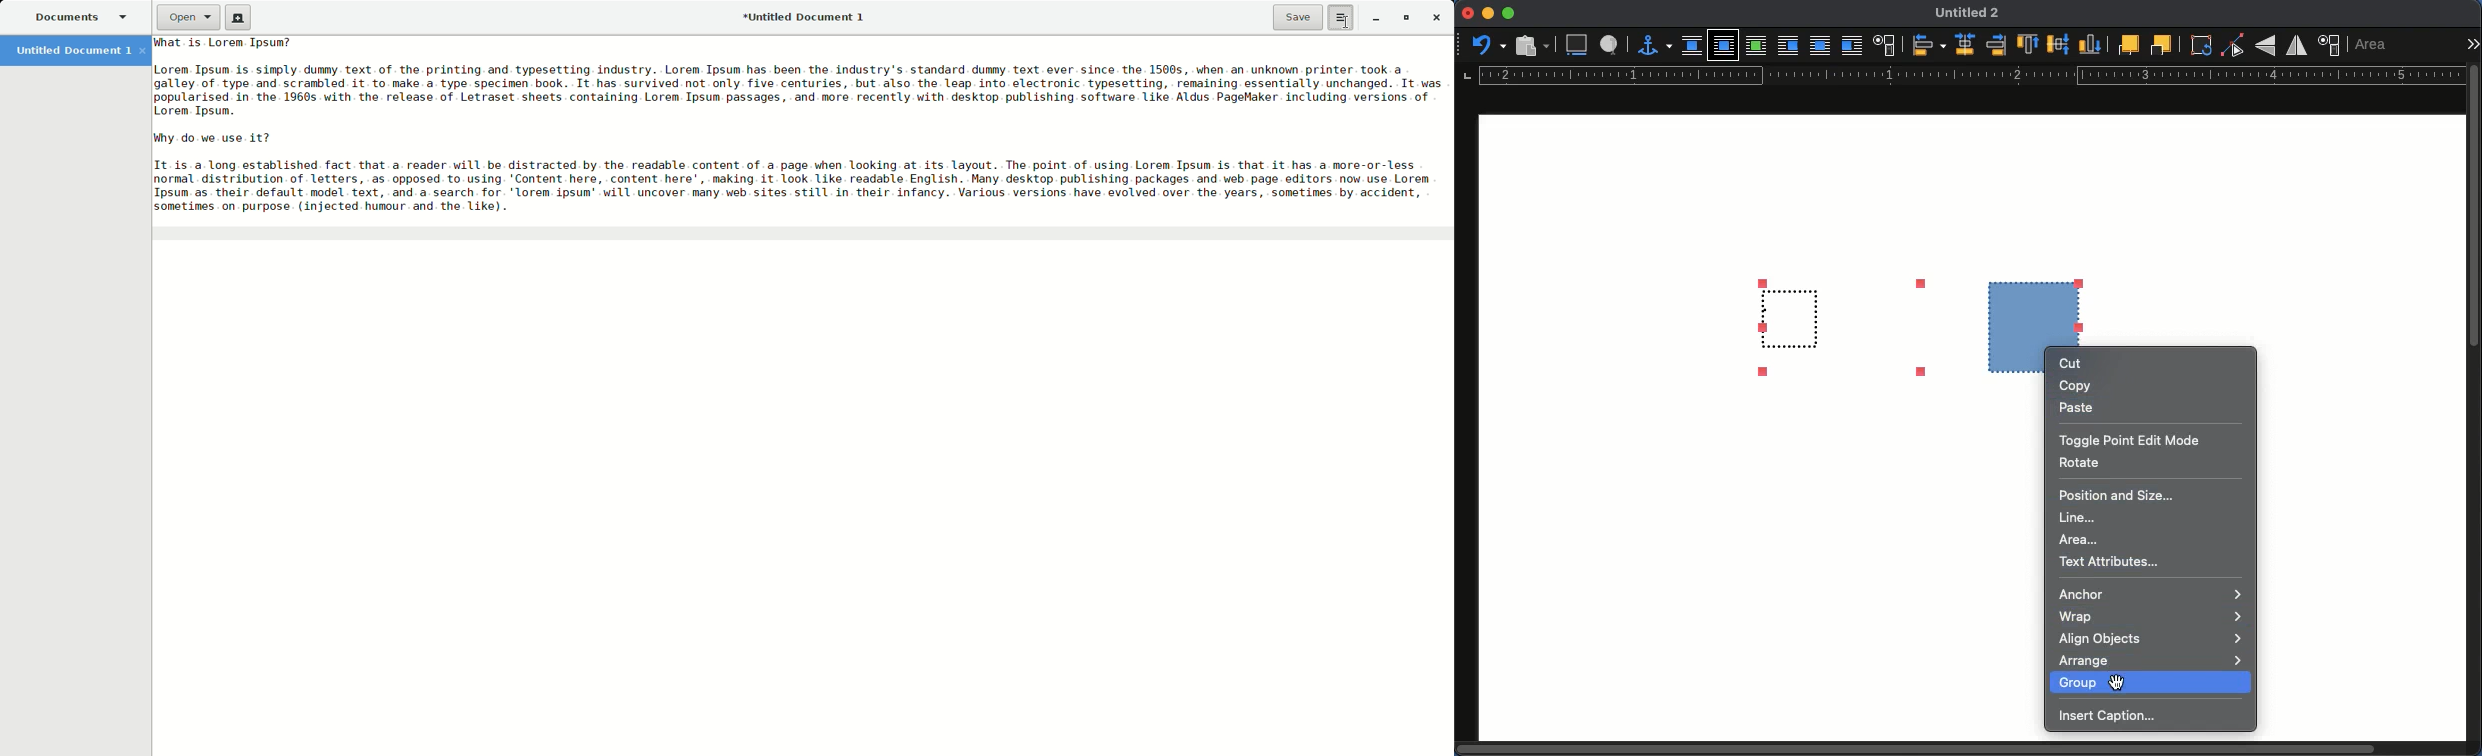 The width and height of the screenshot is (2492, 756). What do you see at coordinates (2120, 682) in the screenshot?
I see `Cursor` at bounding box center [2120, 682].